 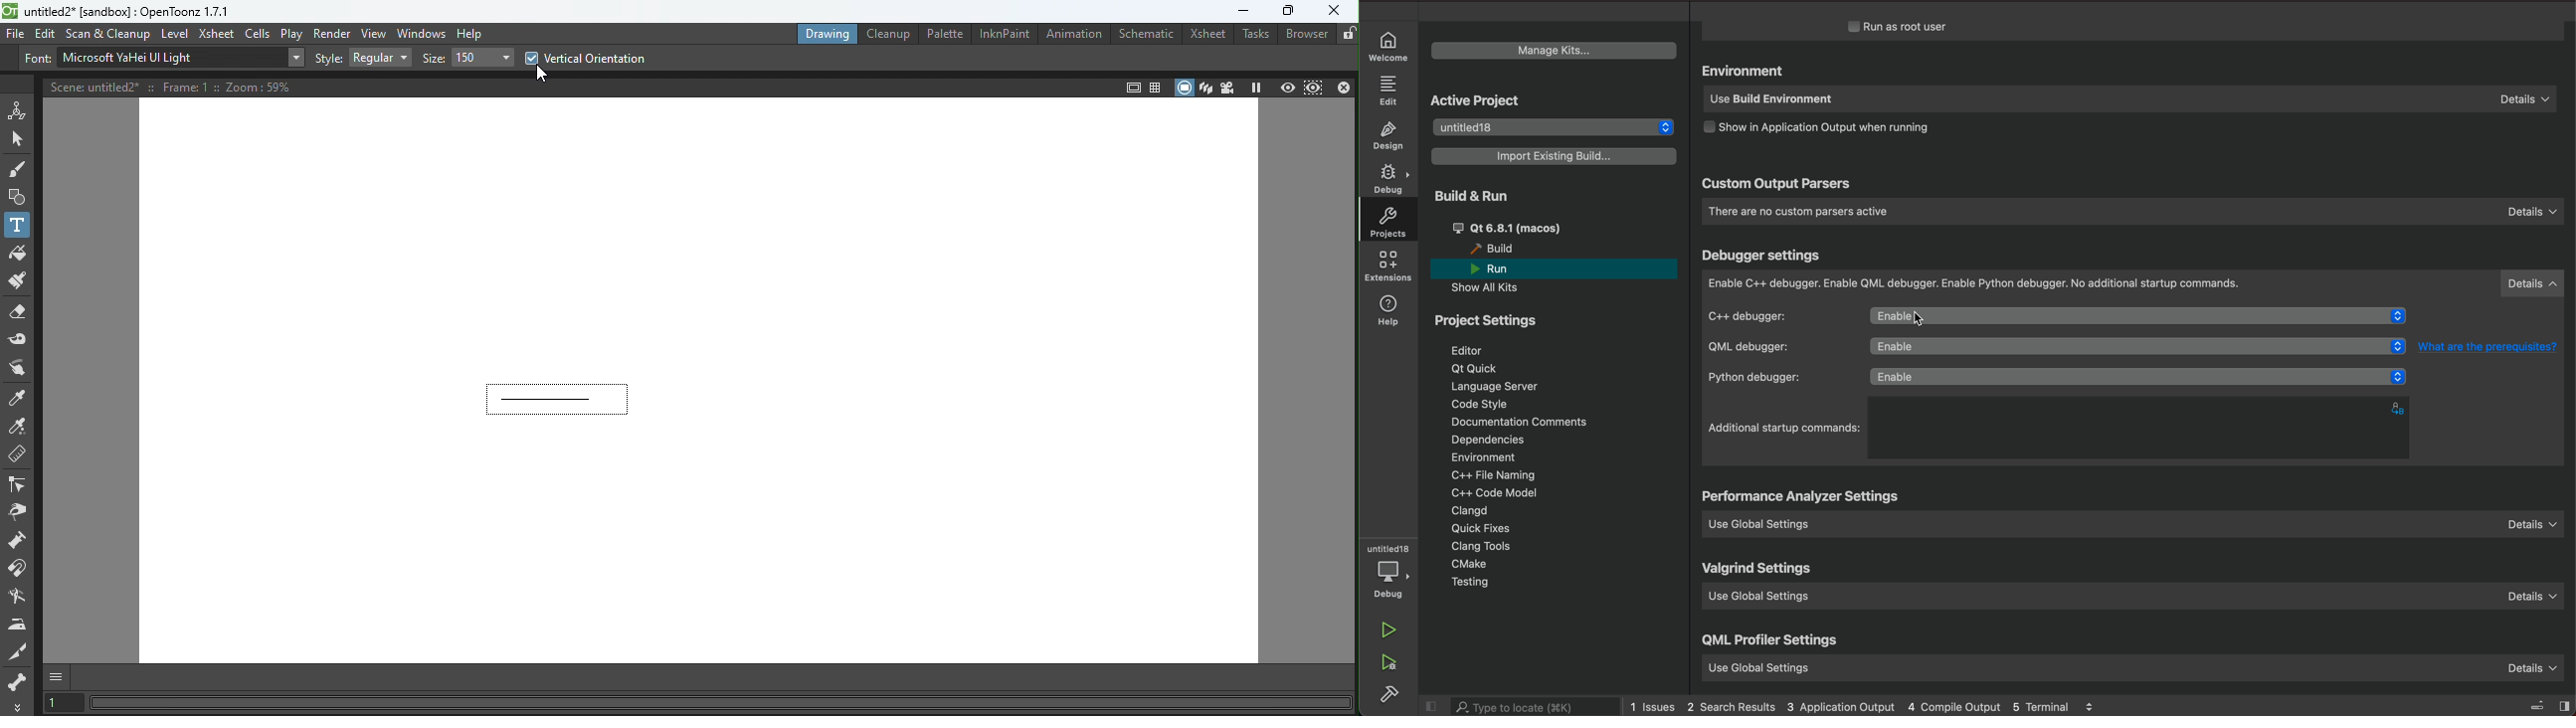 I want to click on quick , so click(x=1484, y=529).